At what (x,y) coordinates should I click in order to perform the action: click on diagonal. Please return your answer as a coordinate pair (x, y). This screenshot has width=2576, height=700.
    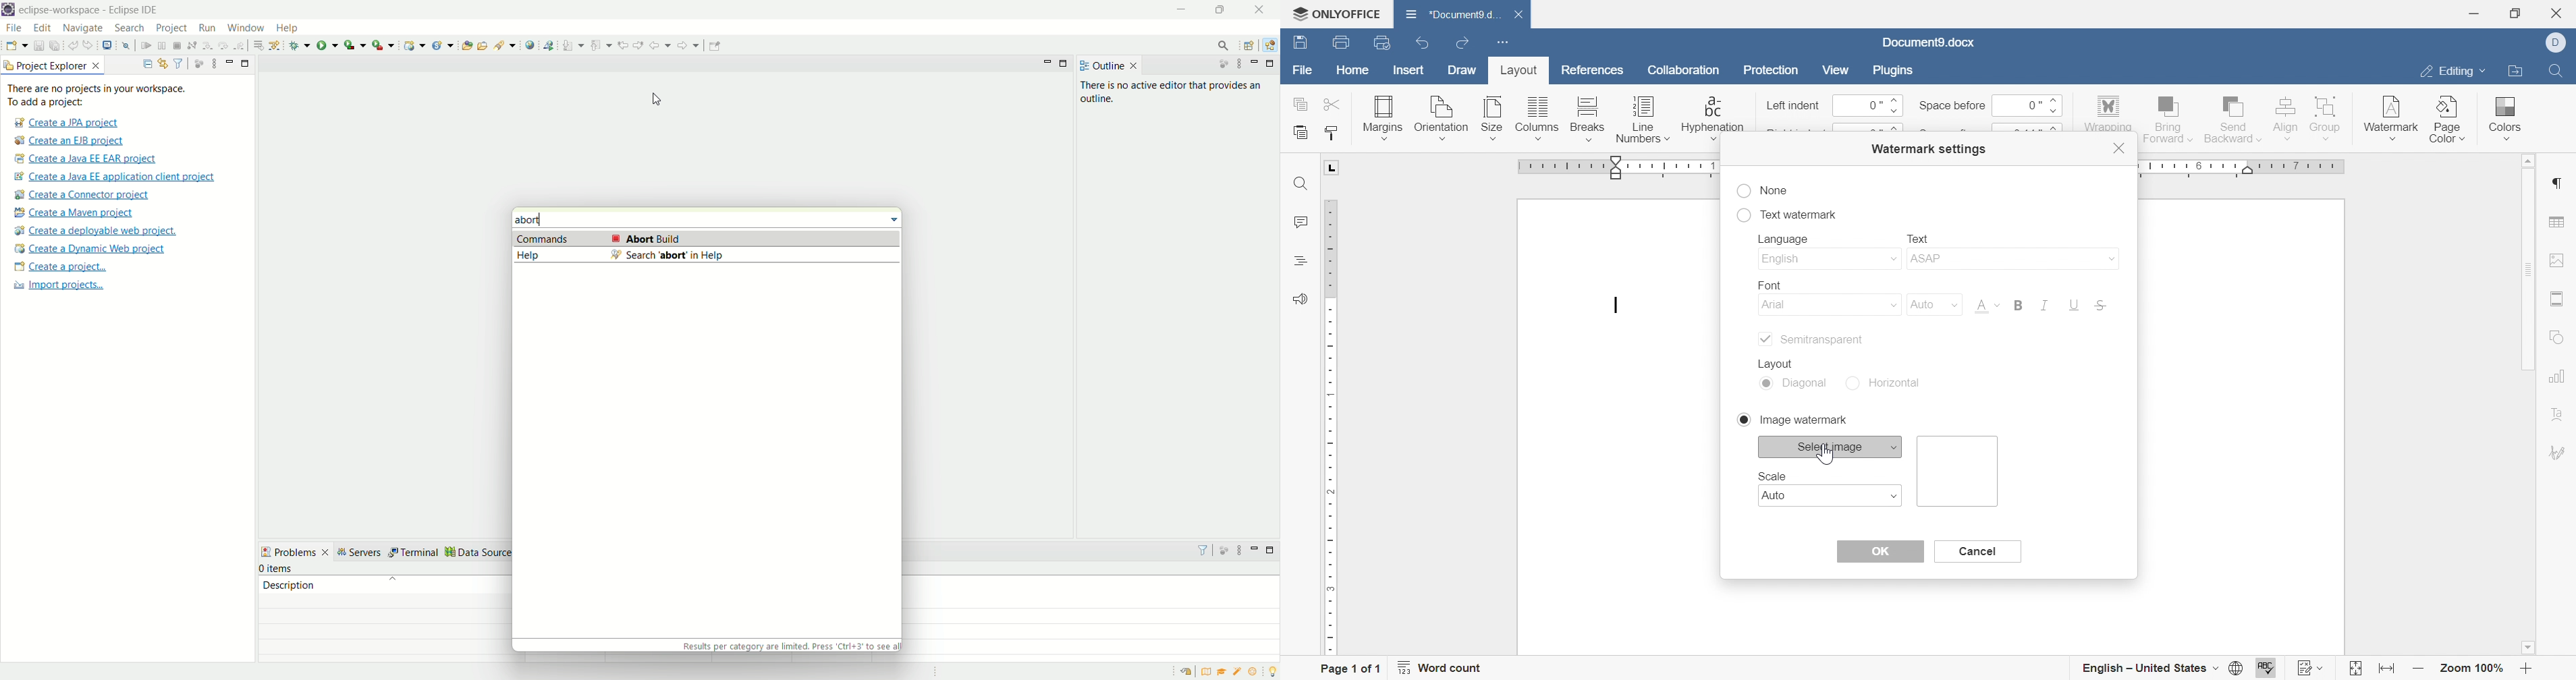
    Looking at the image, I should click on (1795, 385).